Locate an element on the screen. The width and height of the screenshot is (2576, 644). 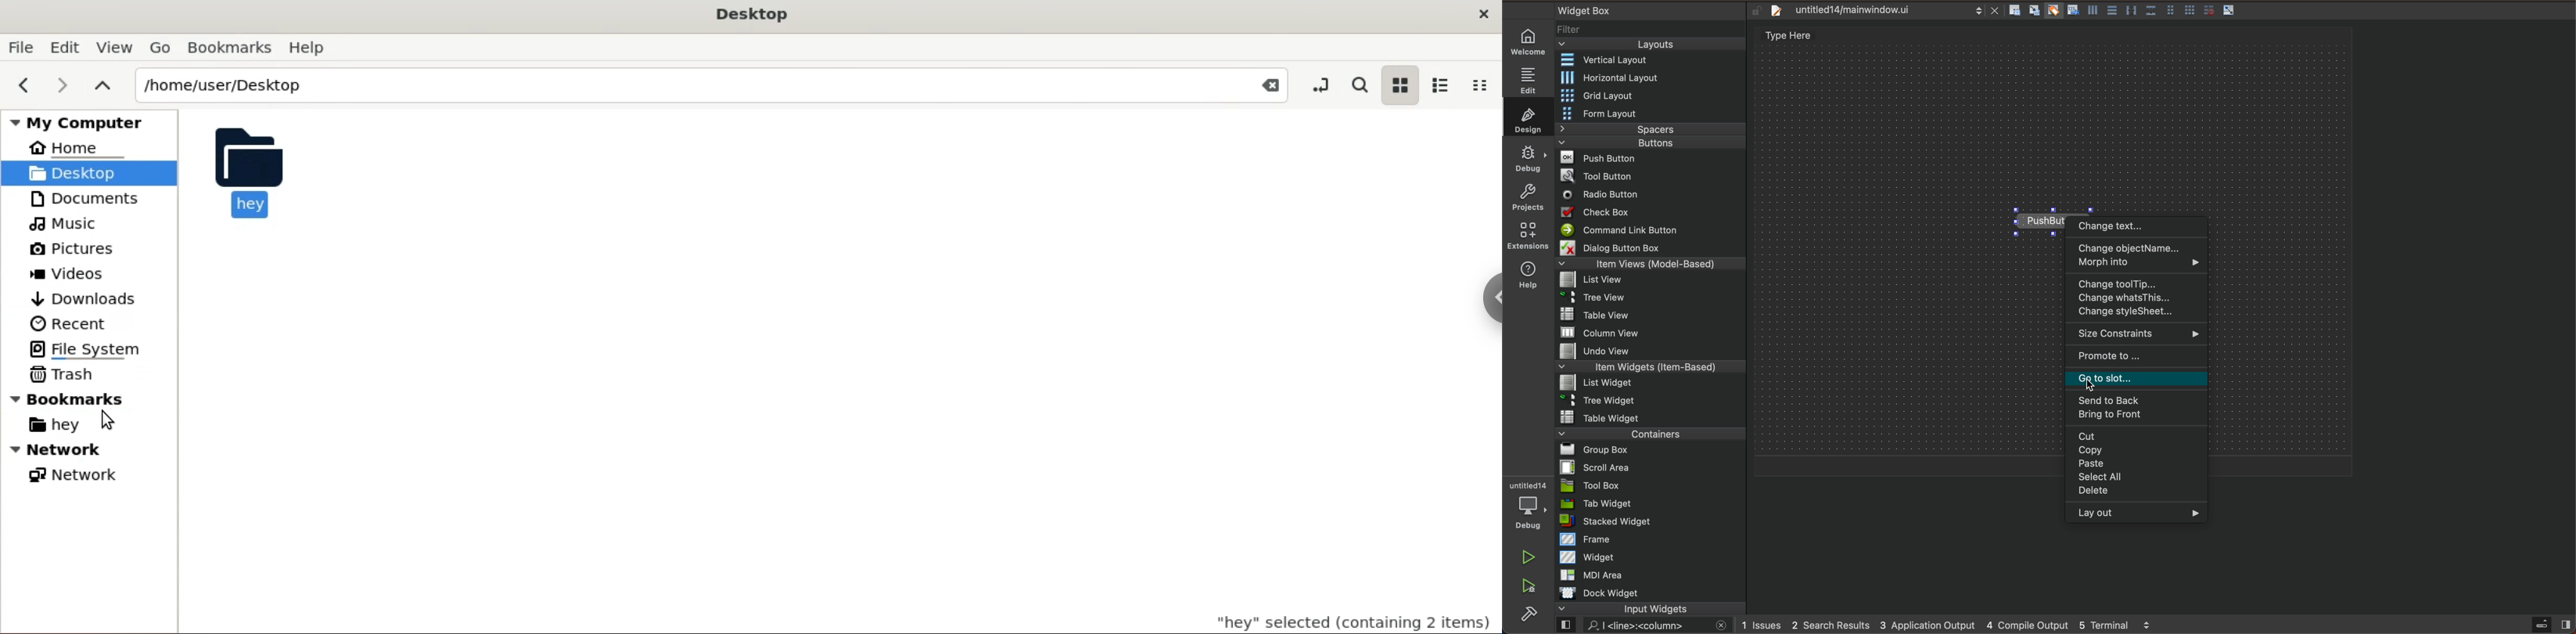
3 application output is located at coordinates (1931, 625).